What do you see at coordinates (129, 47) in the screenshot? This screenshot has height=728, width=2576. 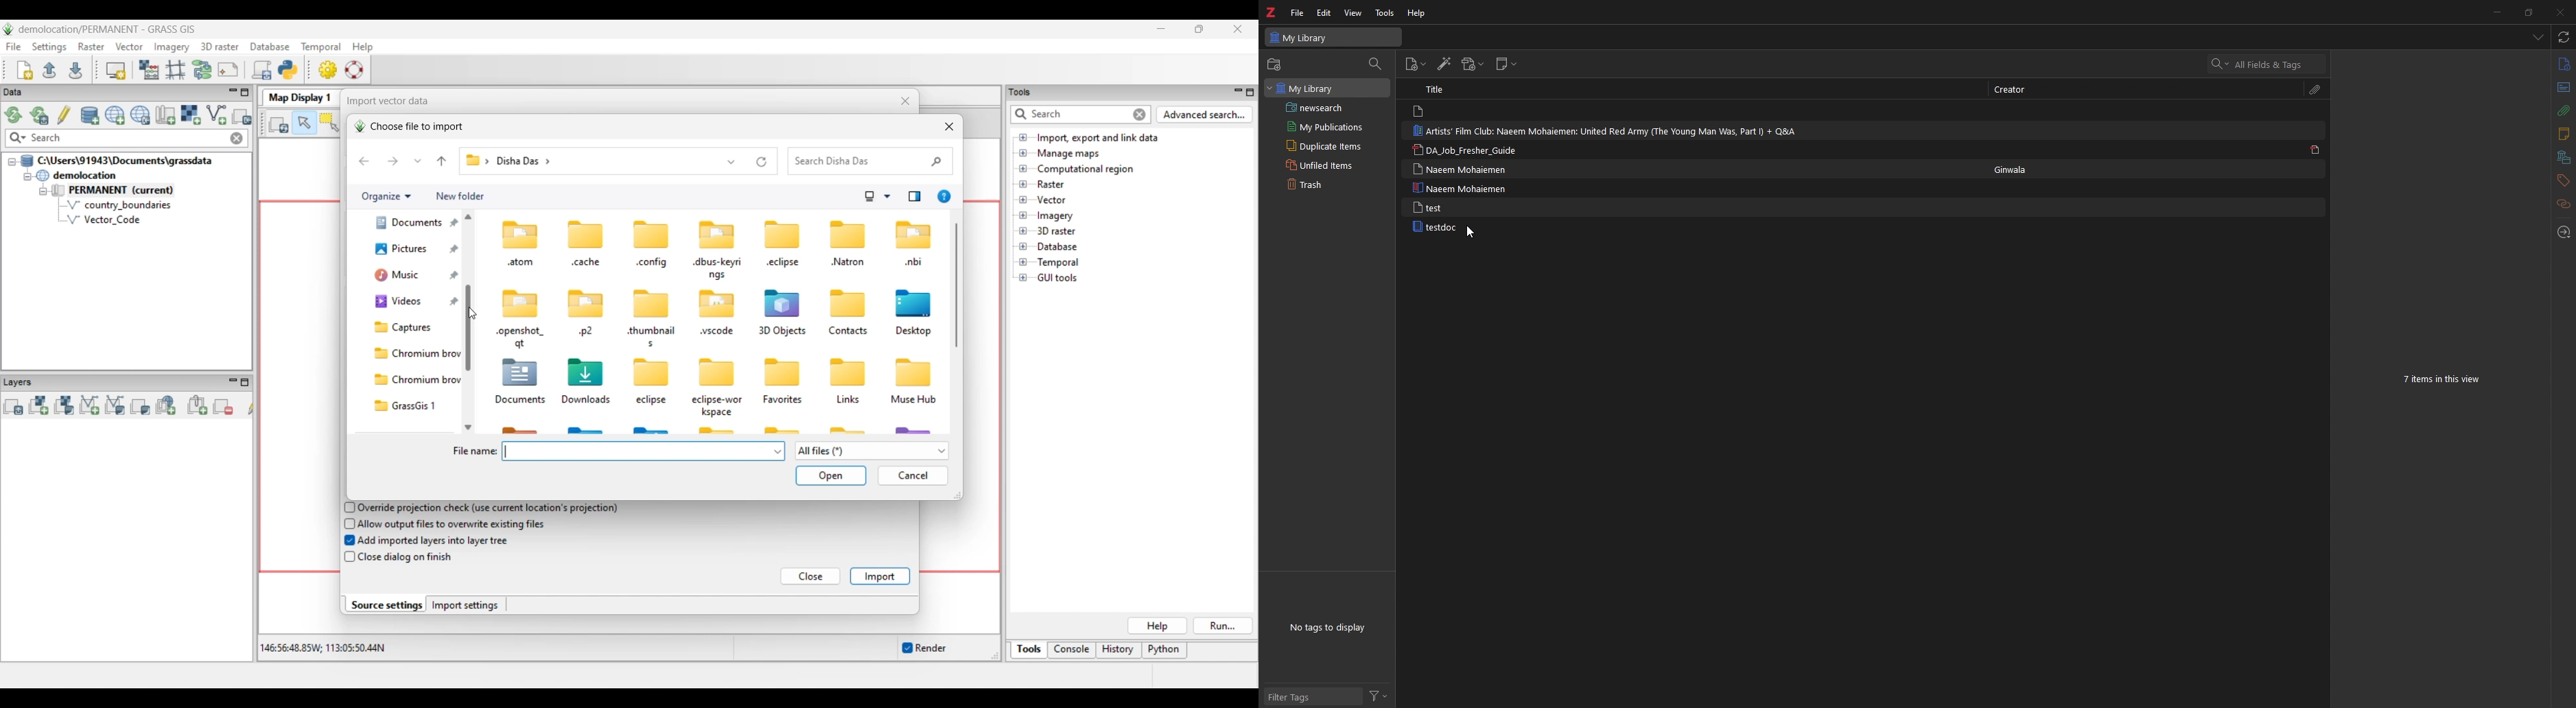 I see `Vector menu` at bounding box center [129, 47].